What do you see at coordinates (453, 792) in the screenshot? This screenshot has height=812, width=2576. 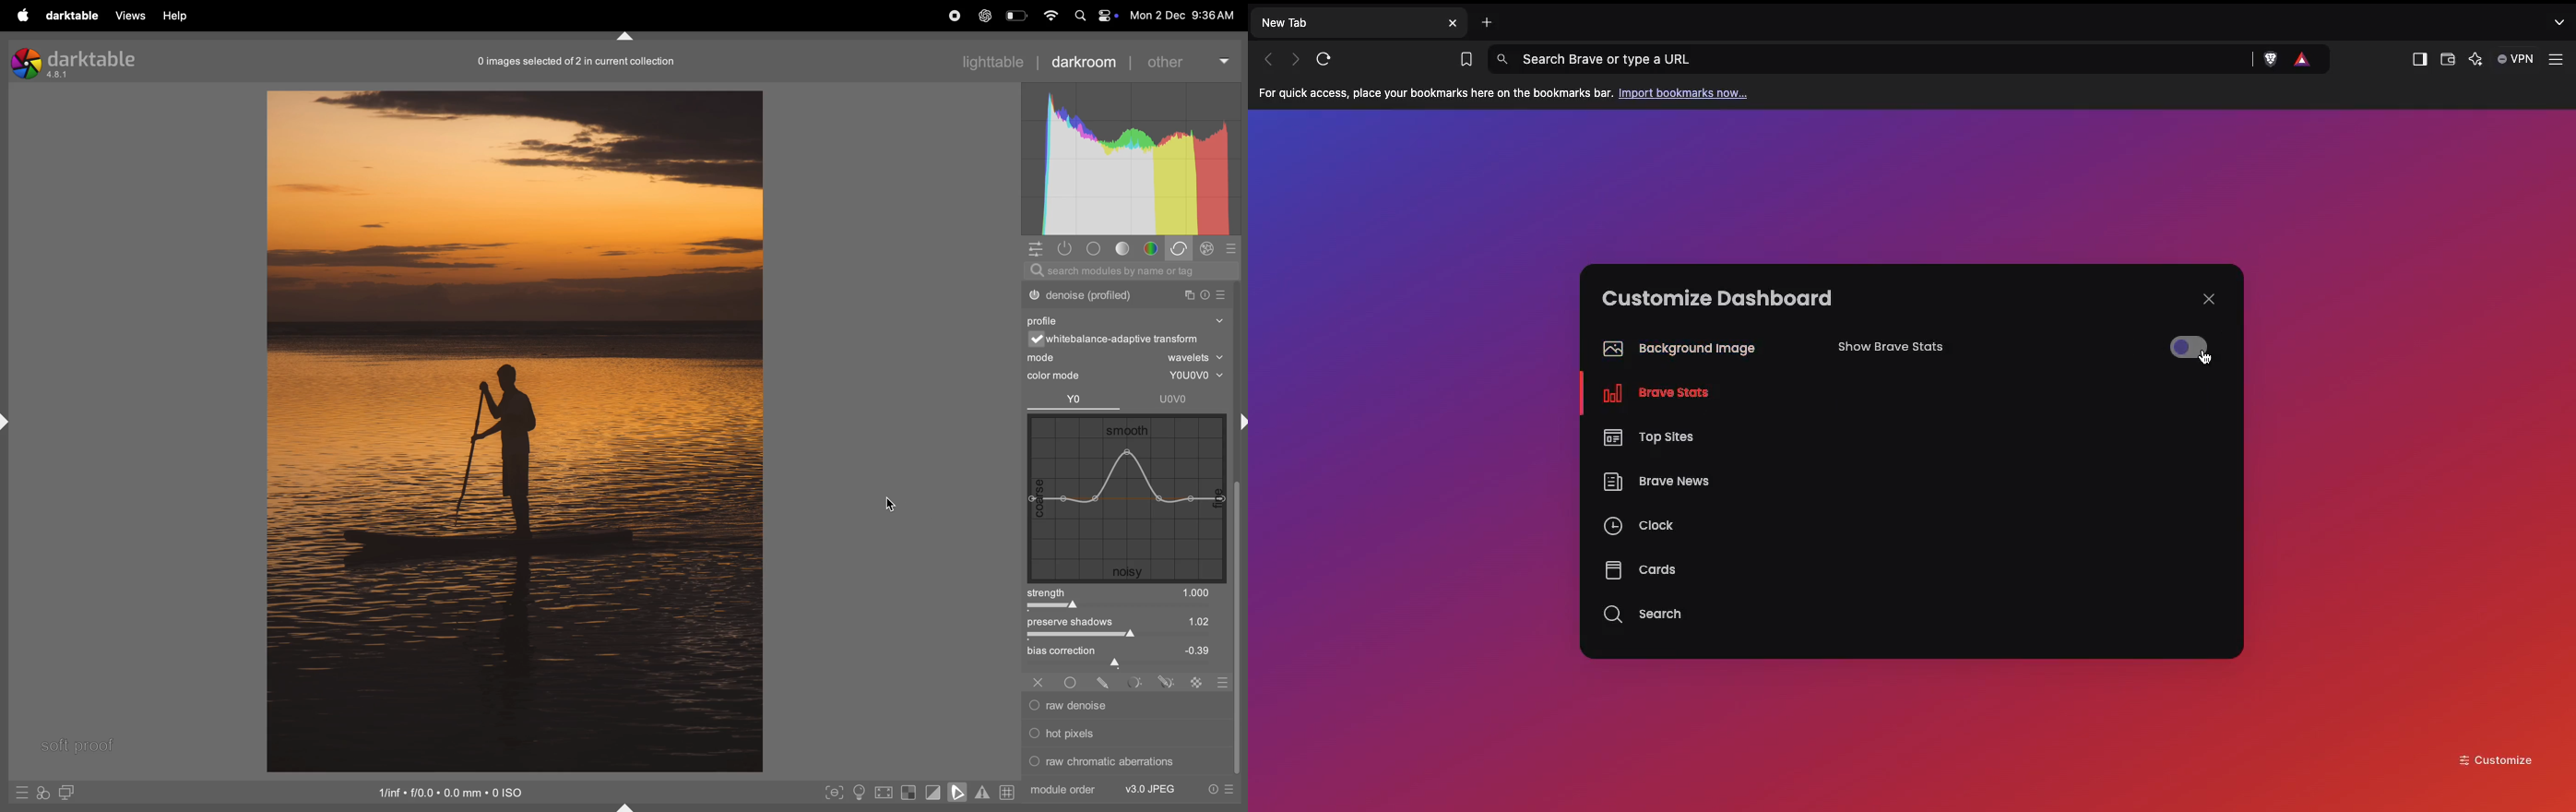 I see `iso` at bounding box center [453, 792].